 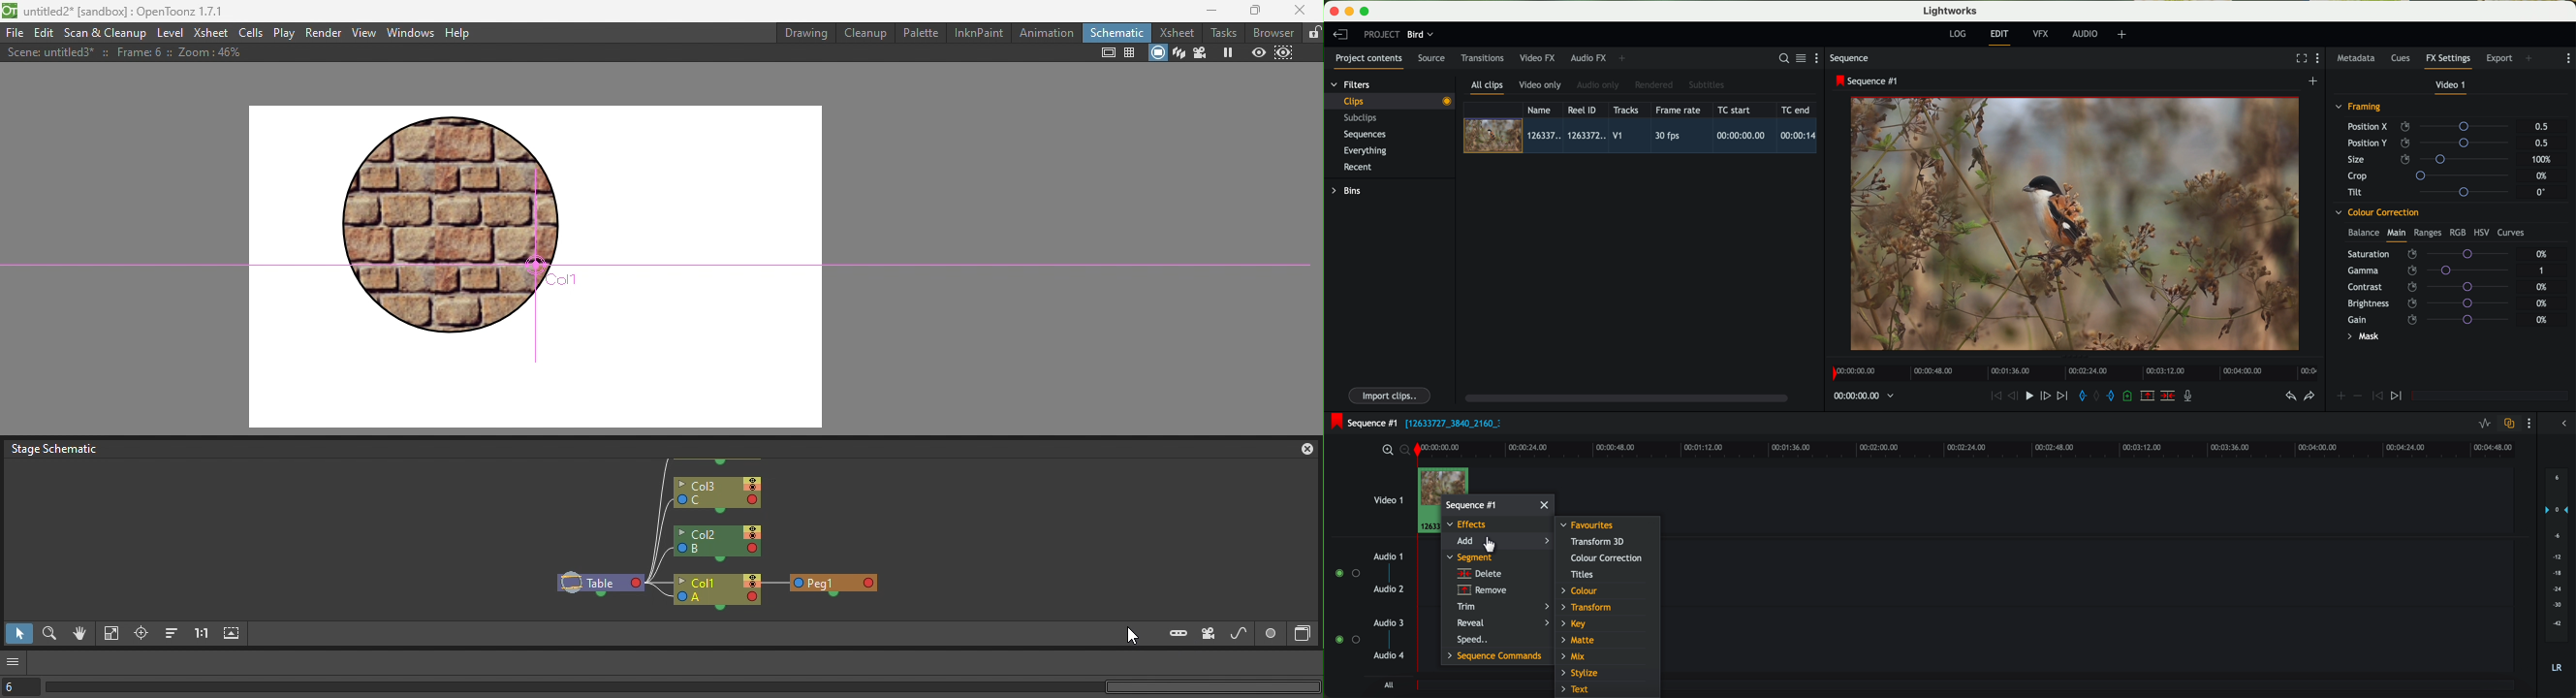 What do you see at coordinates (2359, 108) in the screenshot?
I see `framing` at bounding box center [2359, 108].